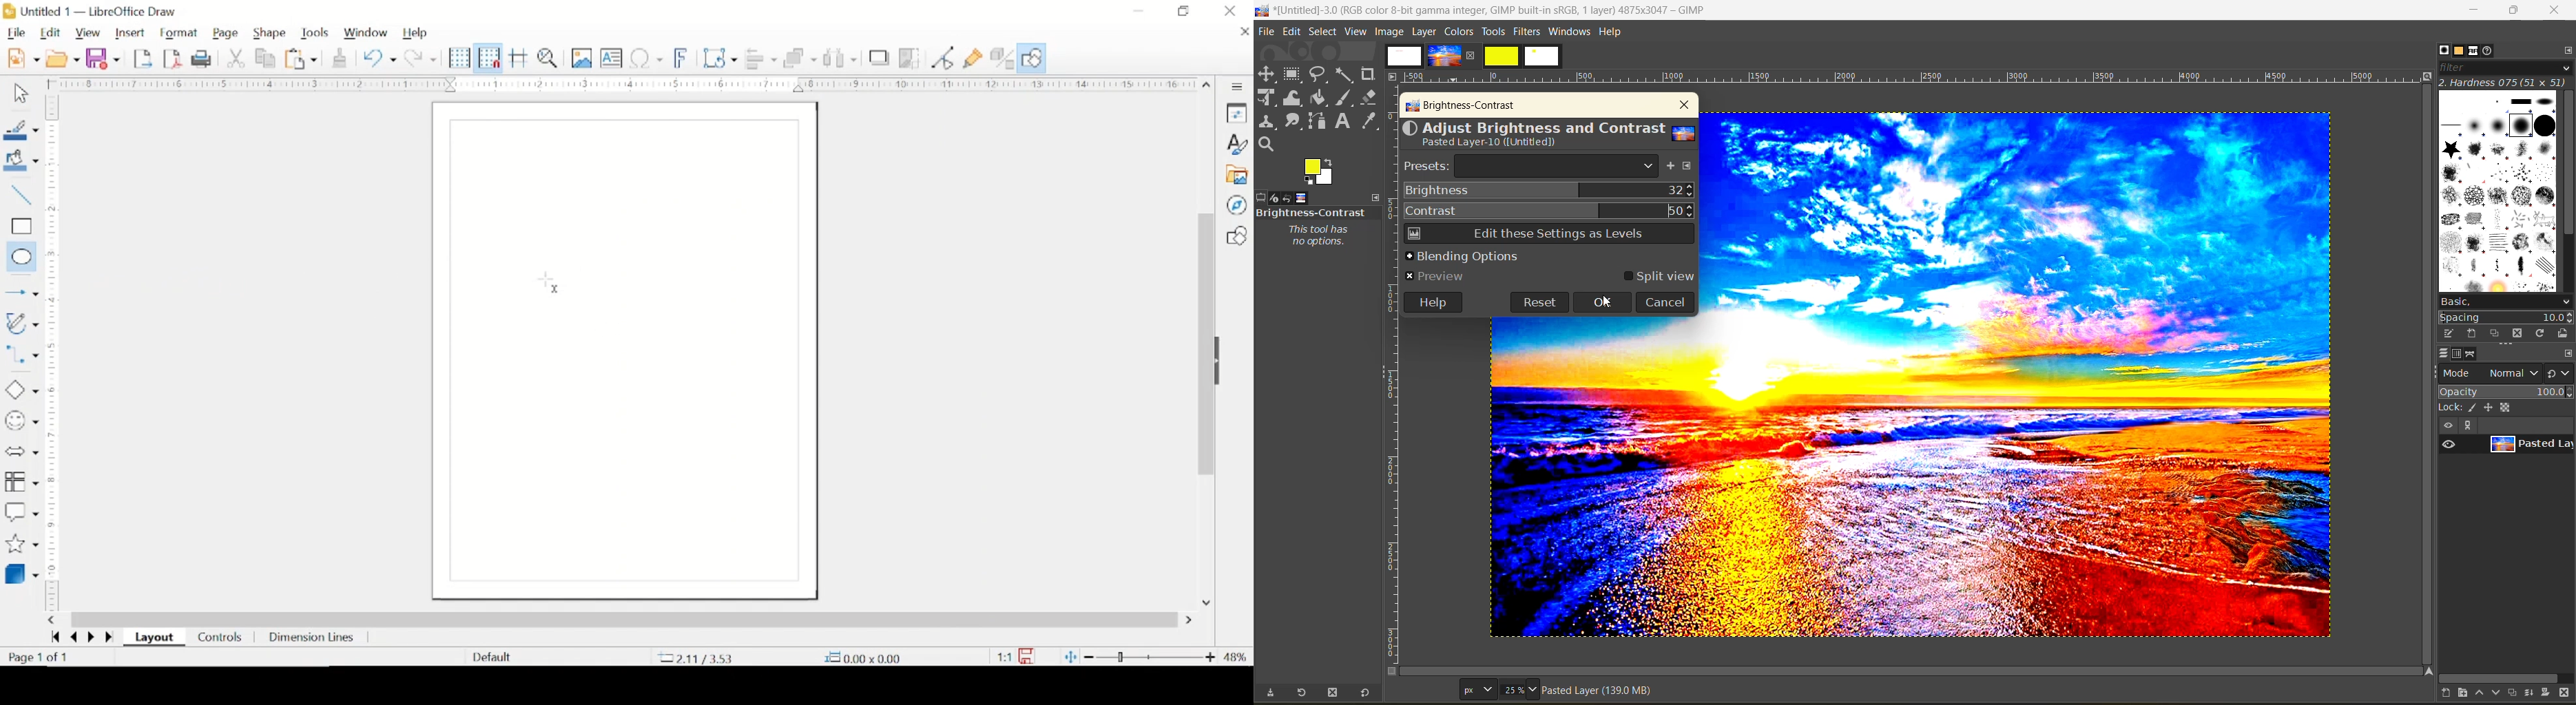 Image resolution: width=2576 pixels, height=728 pixels. Describe the element at coordinates (2457, 354) in the screenshot. I see `channels` at that location.